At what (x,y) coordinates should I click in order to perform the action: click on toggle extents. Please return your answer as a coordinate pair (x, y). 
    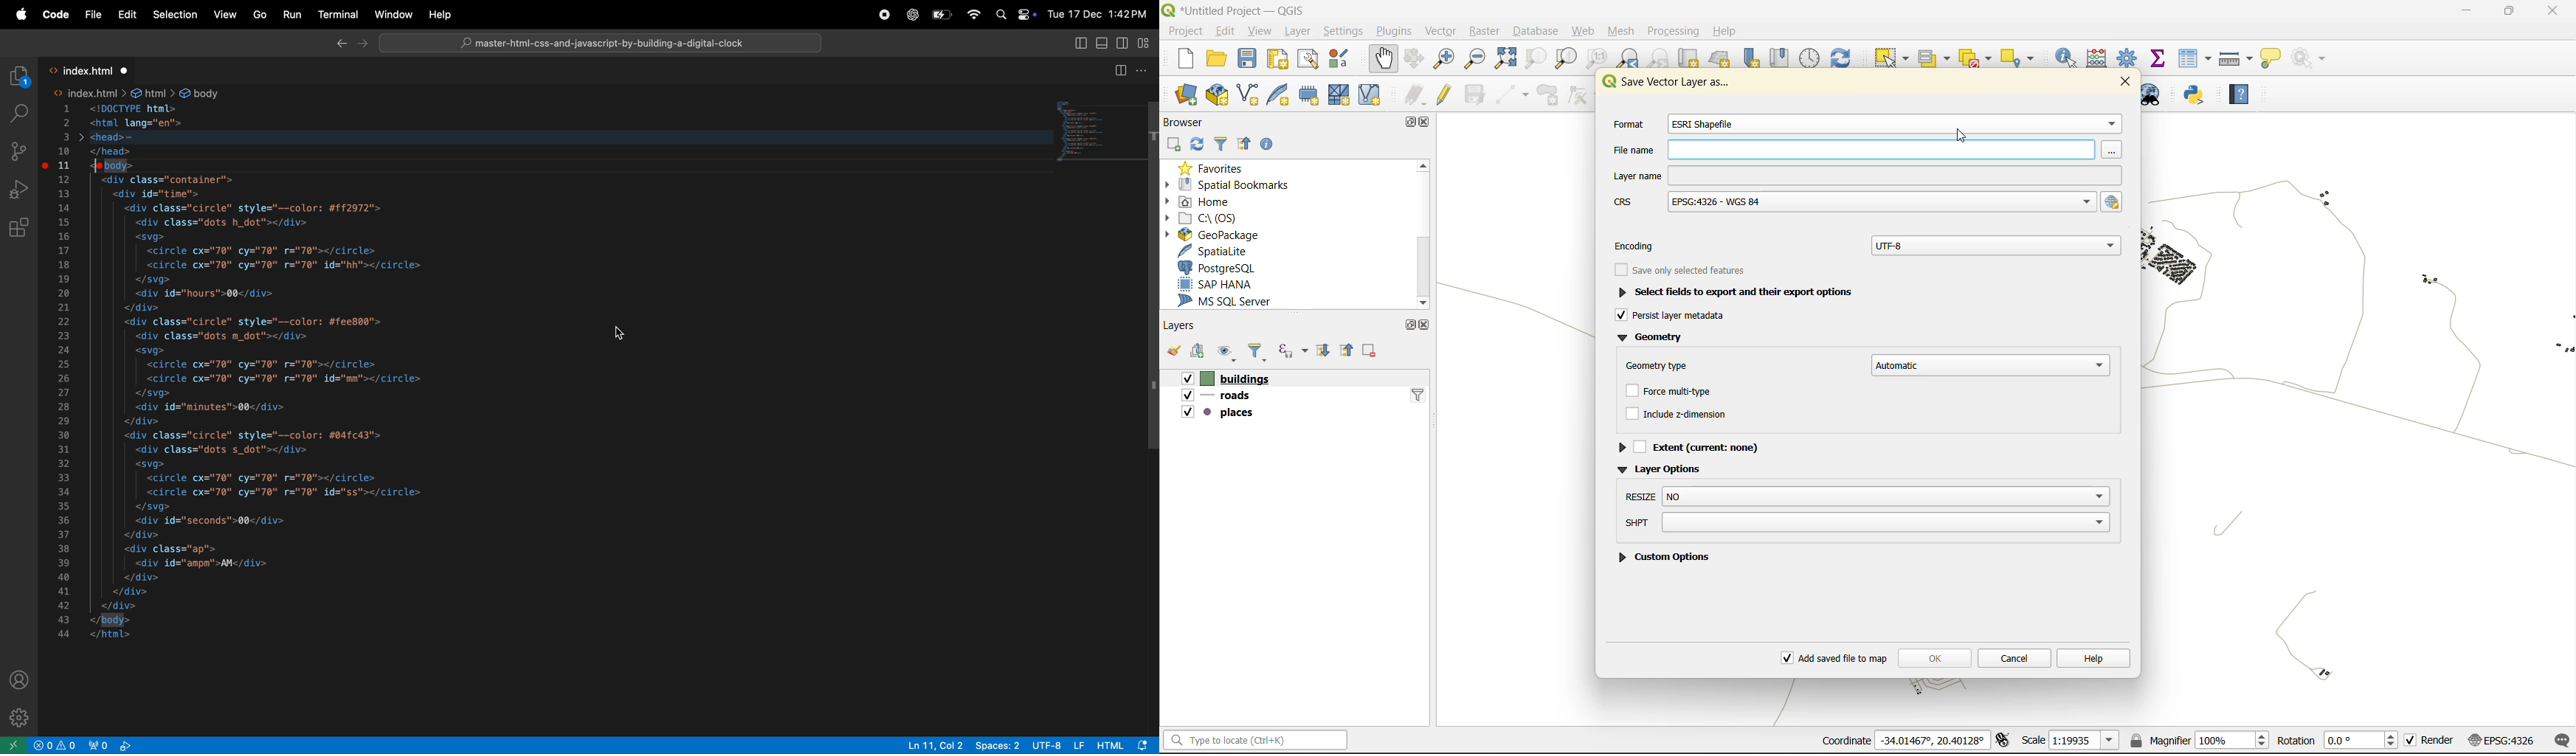
    Looking at the image, I should click on (2006, 741).